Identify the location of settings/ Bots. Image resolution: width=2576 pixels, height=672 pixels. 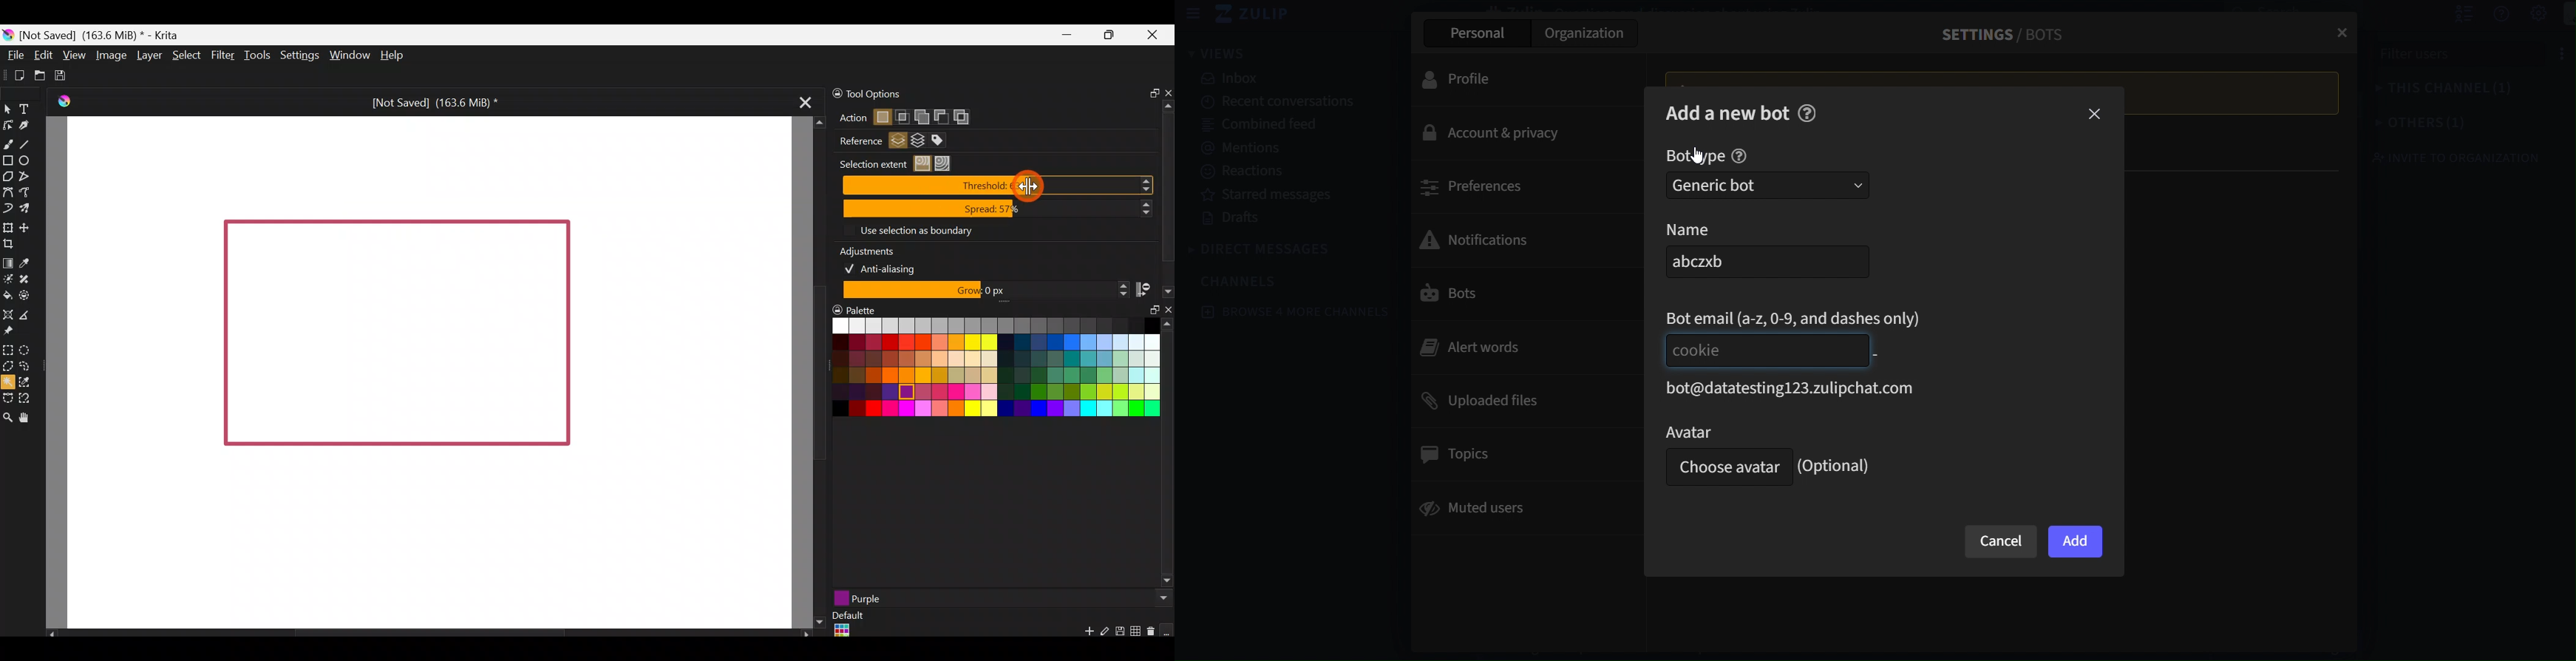
(1995, 34).